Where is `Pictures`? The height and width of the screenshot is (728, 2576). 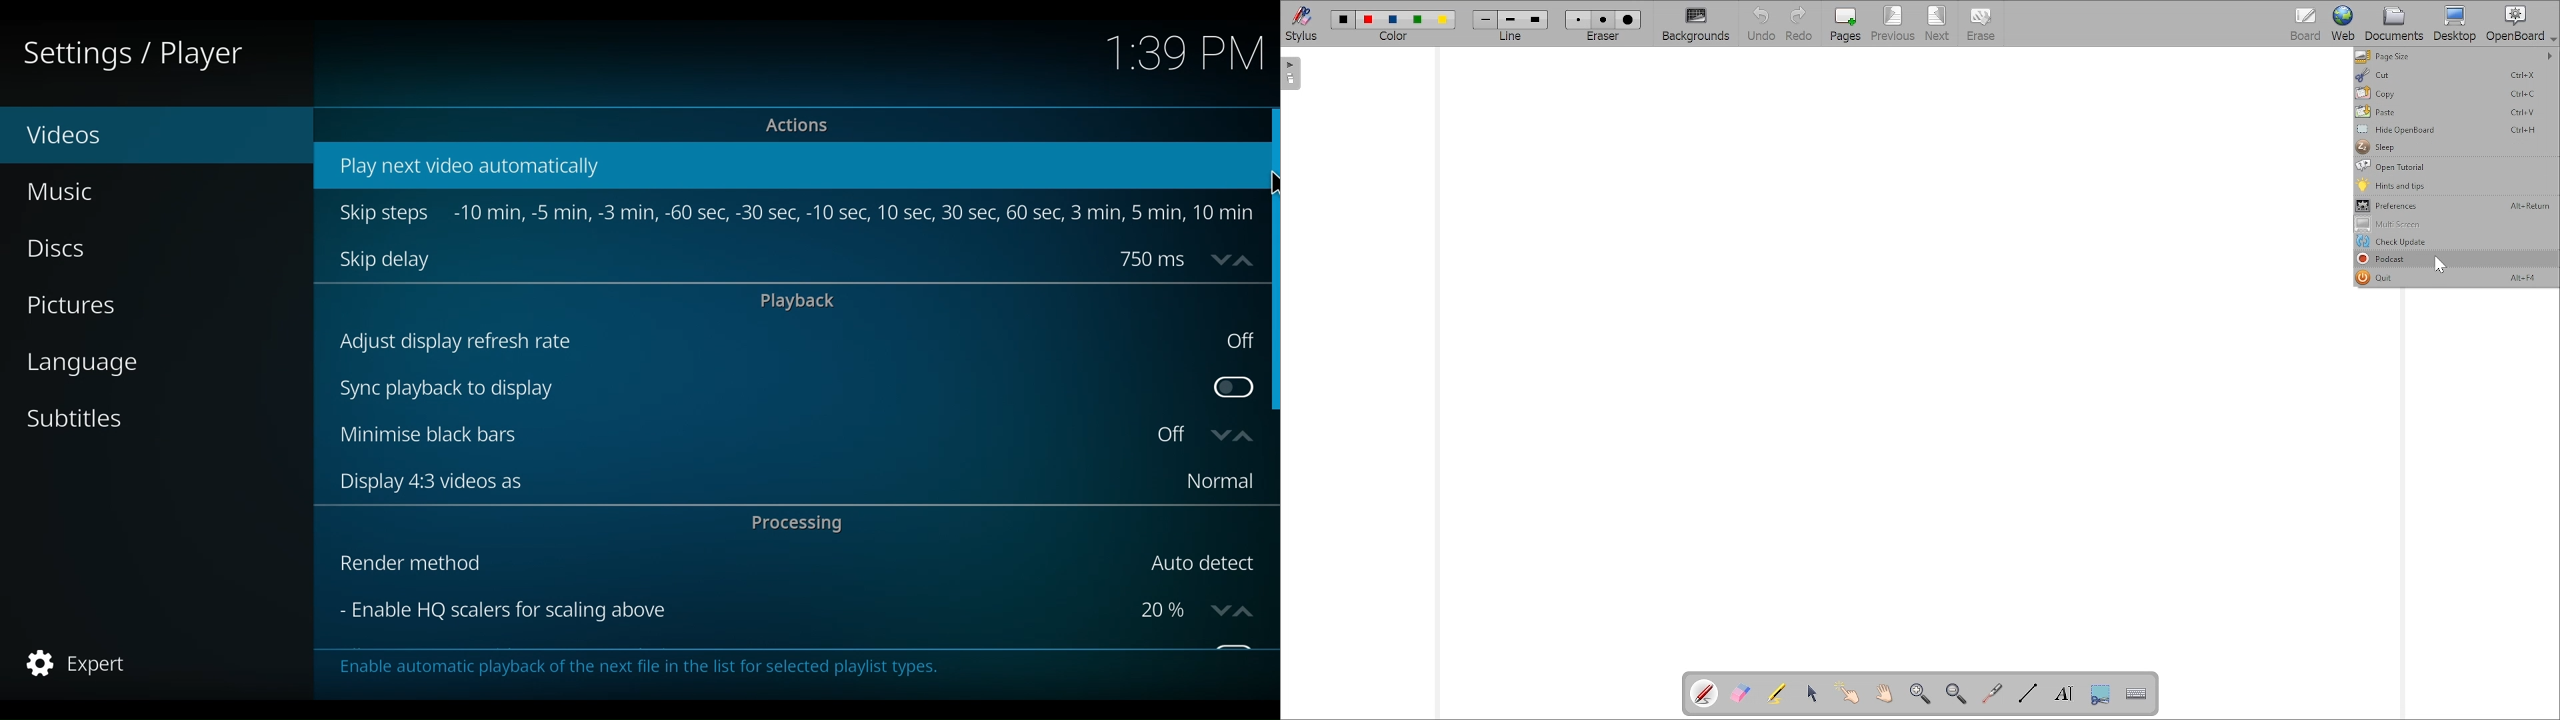
Pictures is located at coordinates (75, 307).